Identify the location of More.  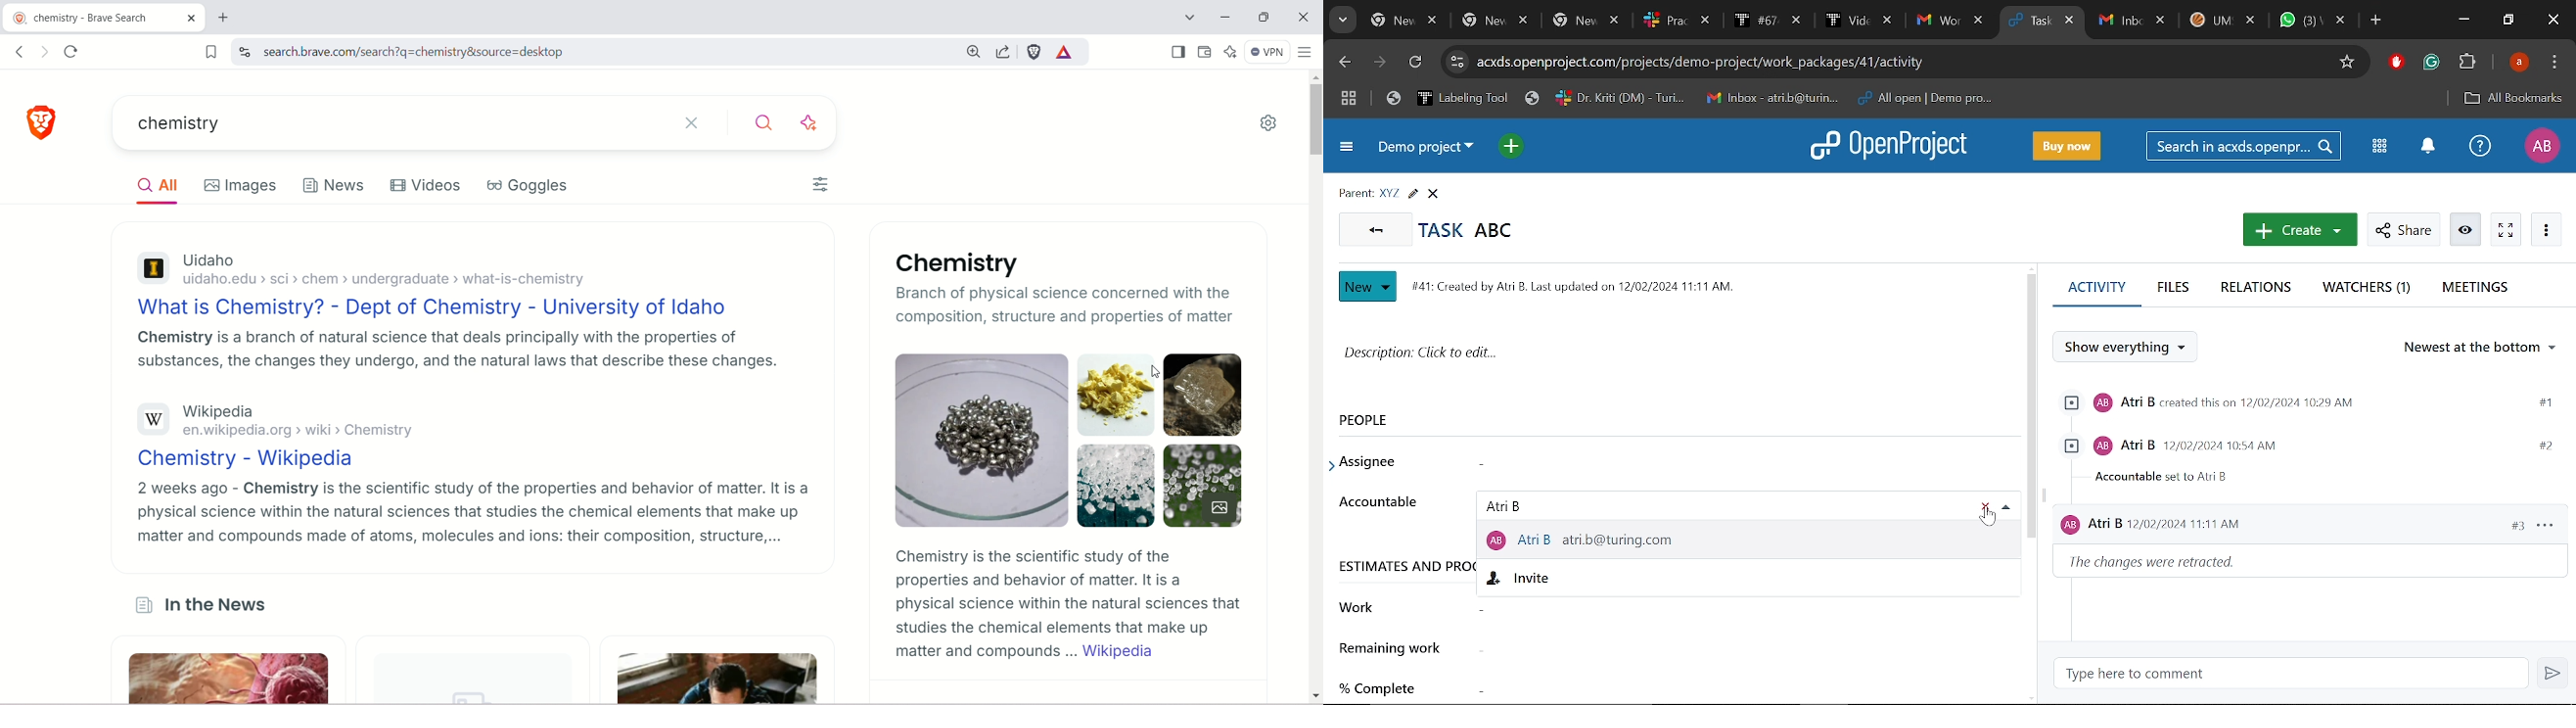
(2547, 231).